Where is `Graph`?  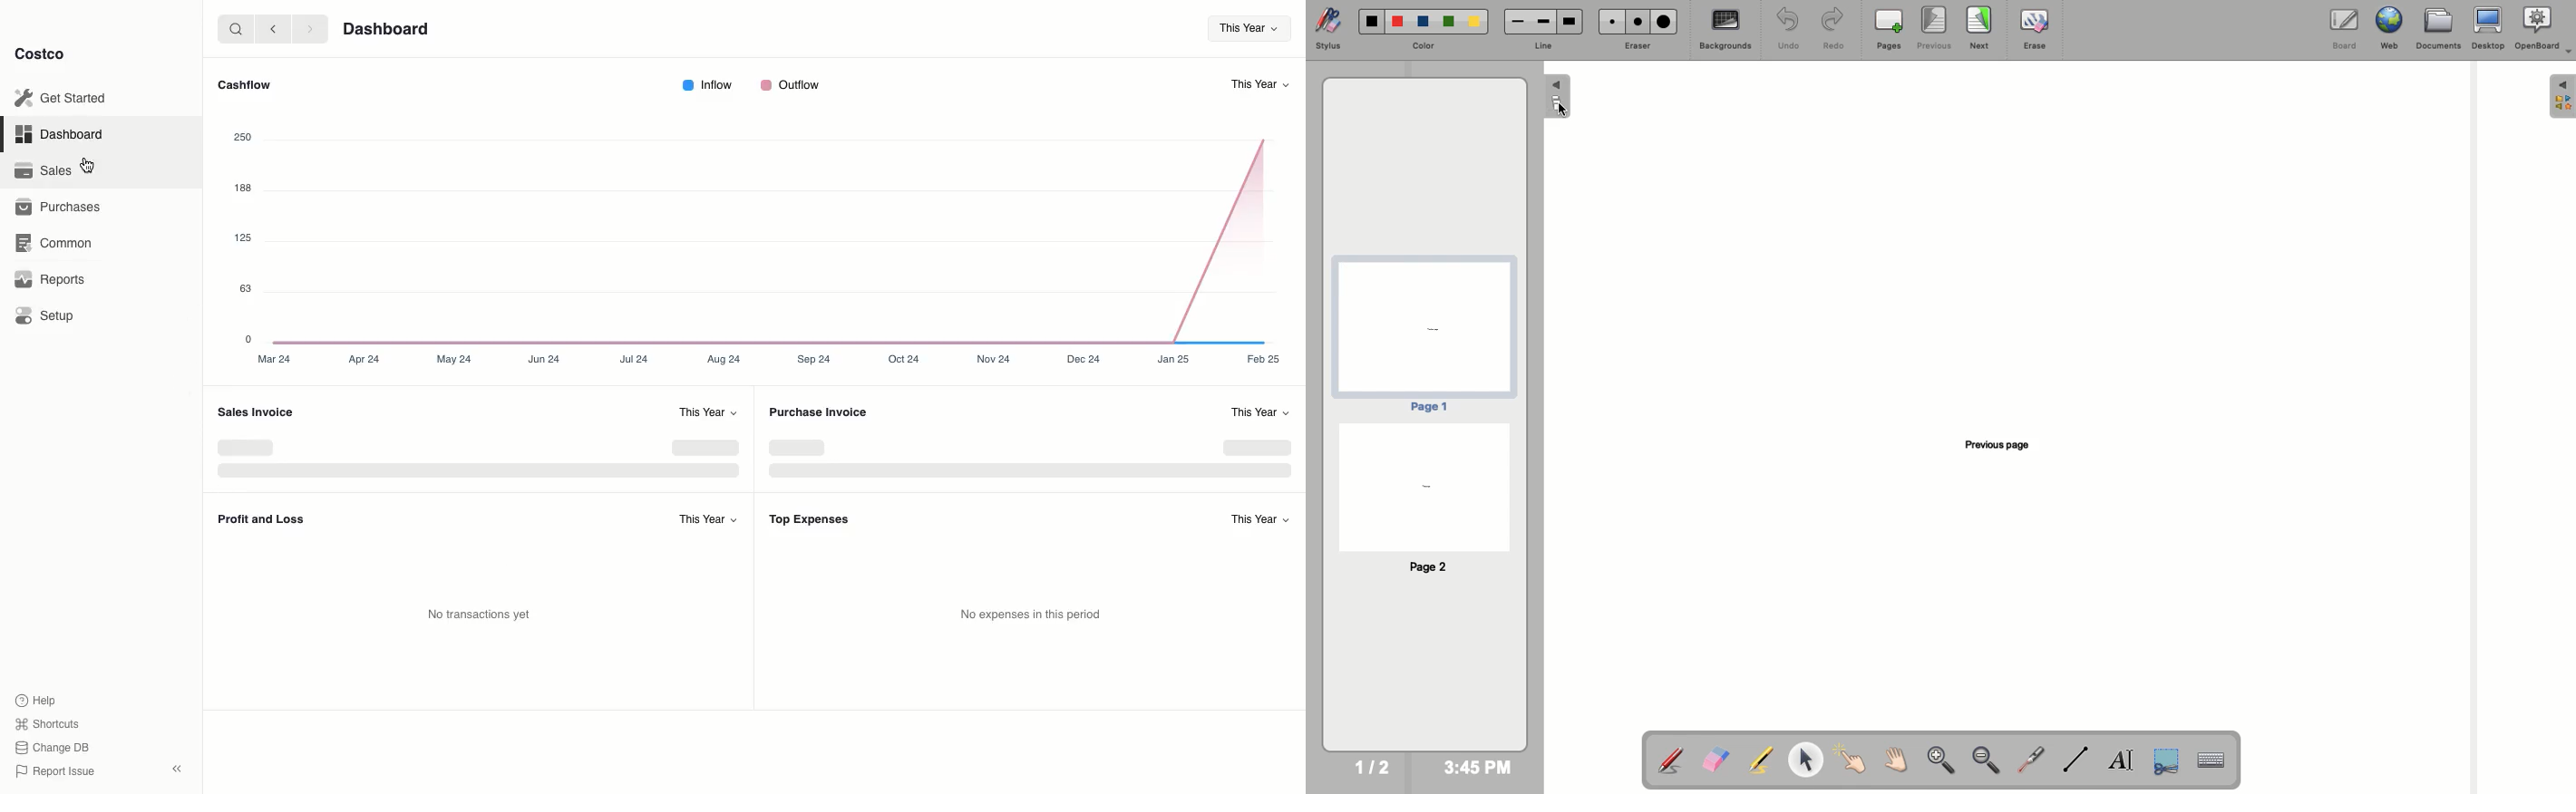
Graph is located at coordinates (478, 459).